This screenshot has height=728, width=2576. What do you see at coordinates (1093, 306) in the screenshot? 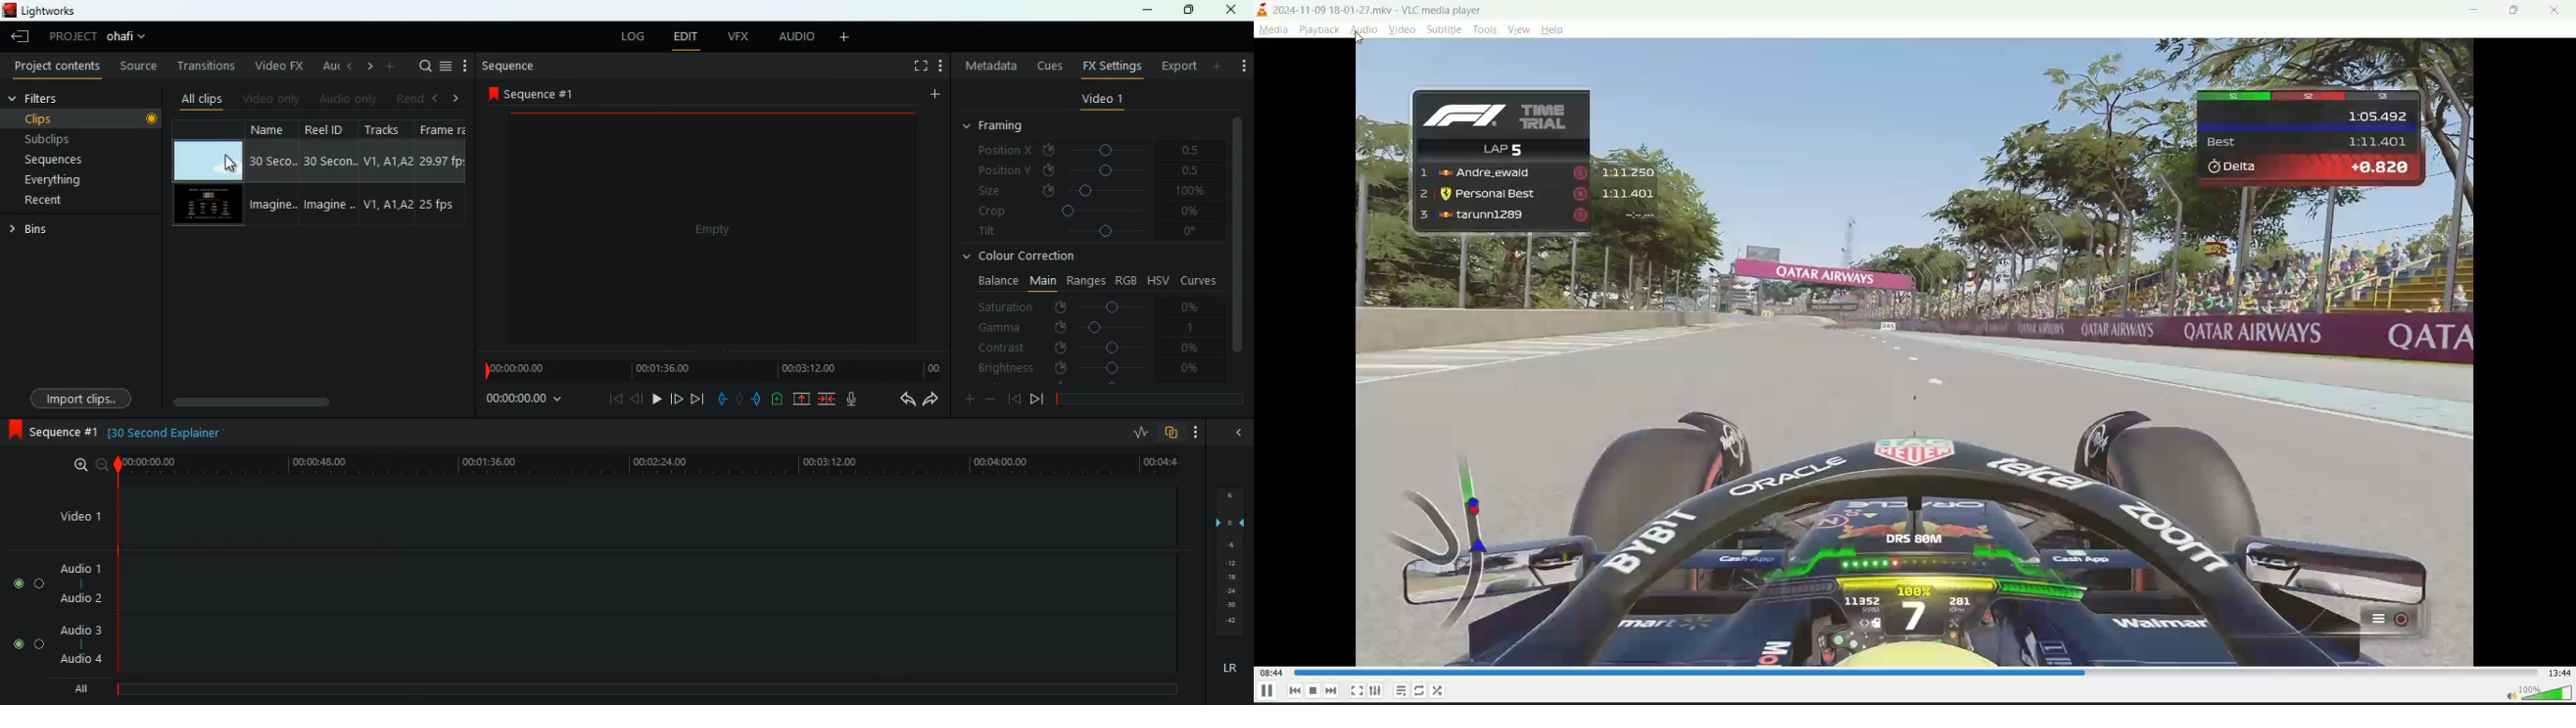
I see `saturation` at bounding box center [1093, 306].